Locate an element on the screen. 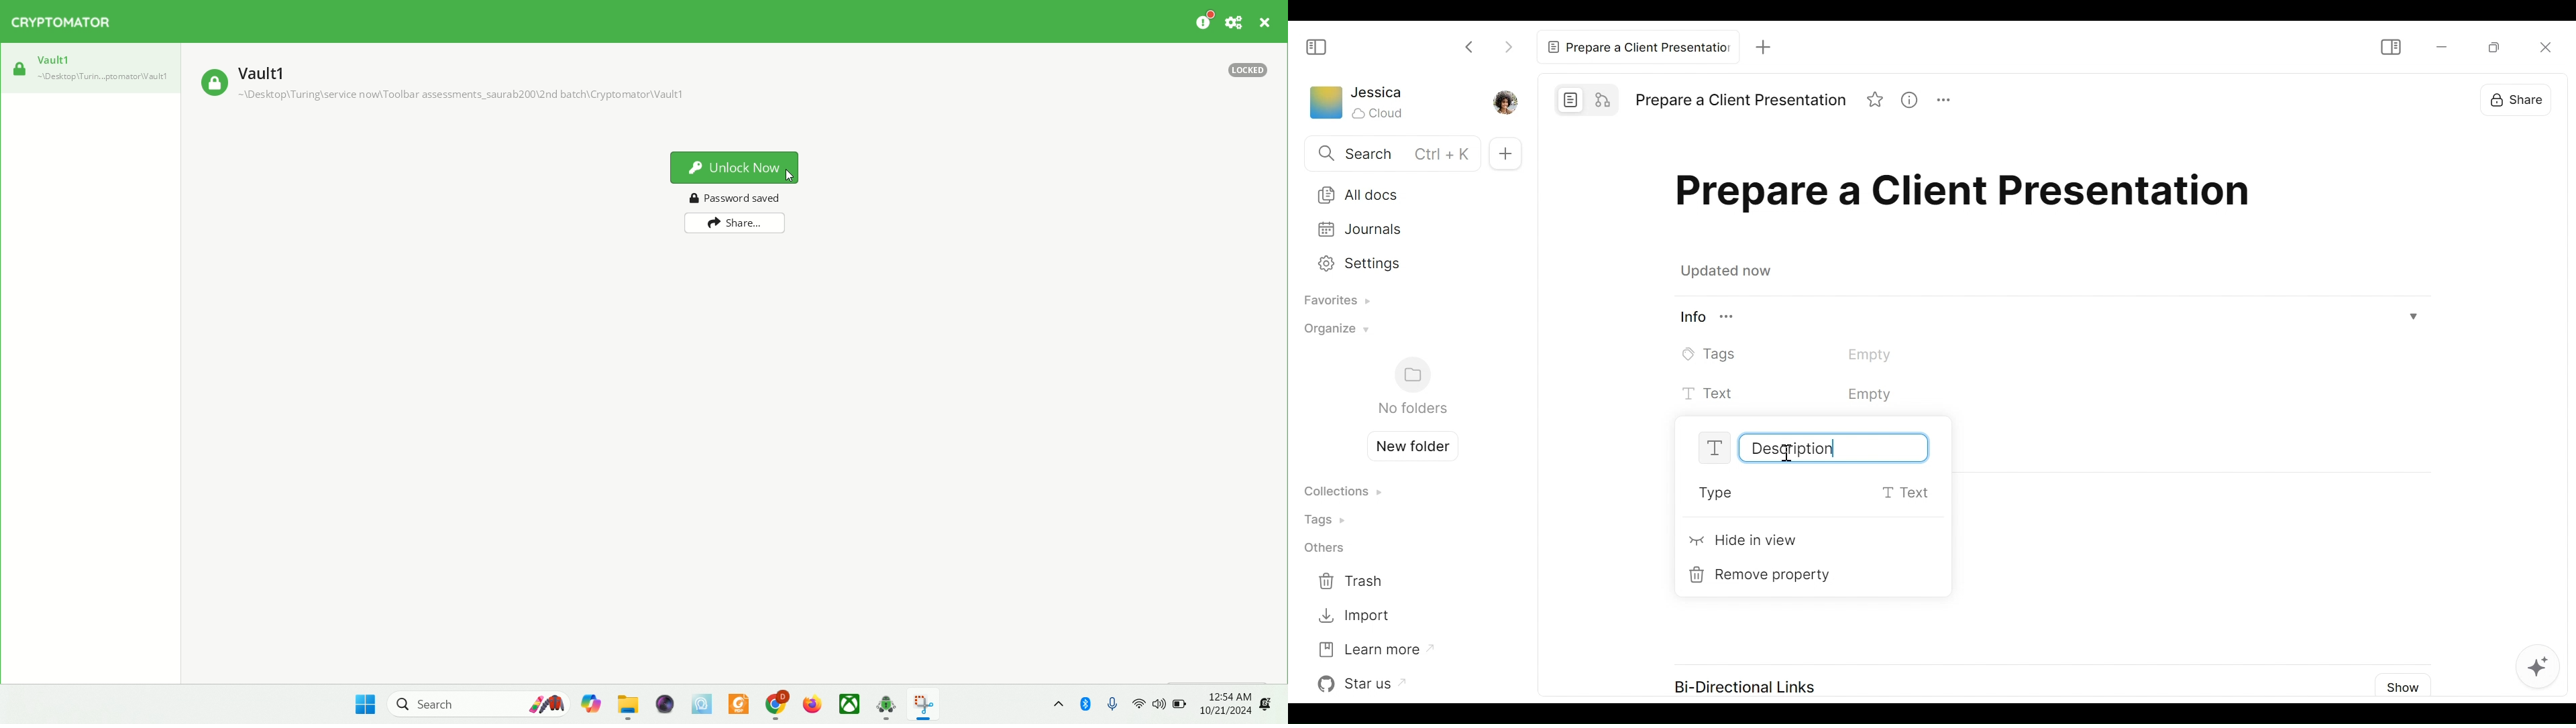 The height and width of the screenshot is (728, 2576). Text is located at coordinates (1824, 395).